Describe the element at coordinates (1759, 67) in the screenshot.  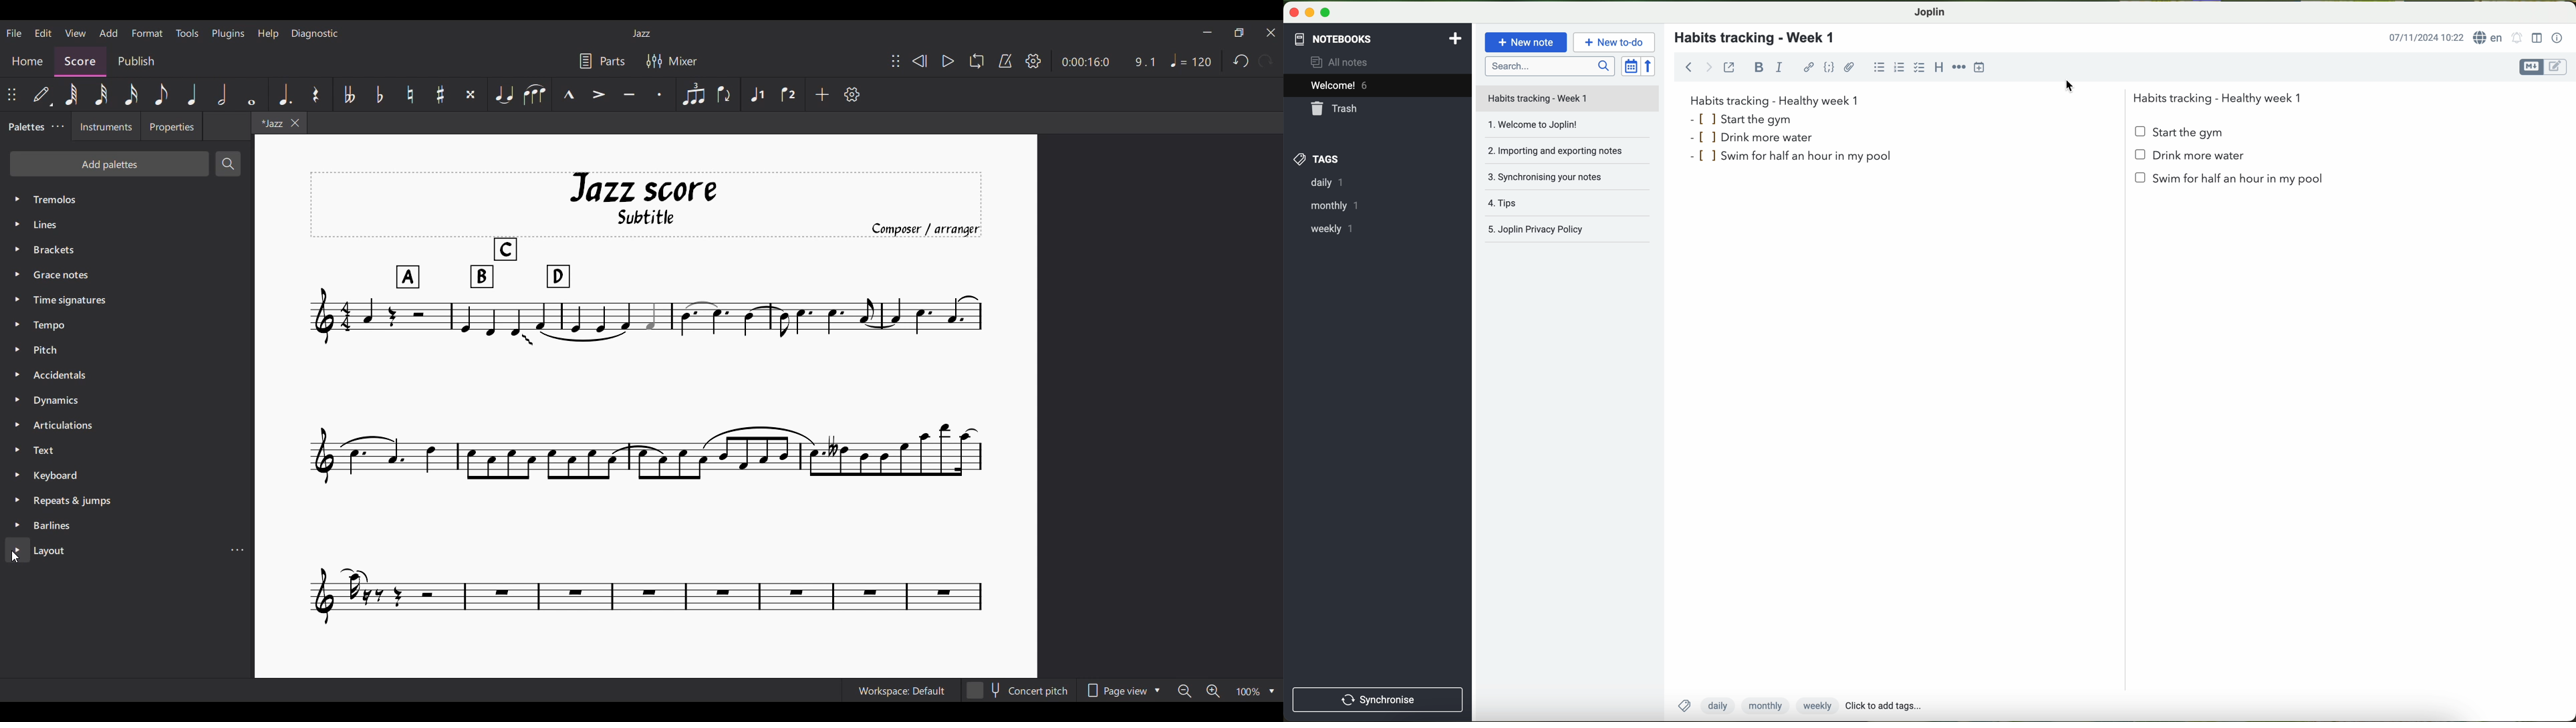
I see `bold` at that location.